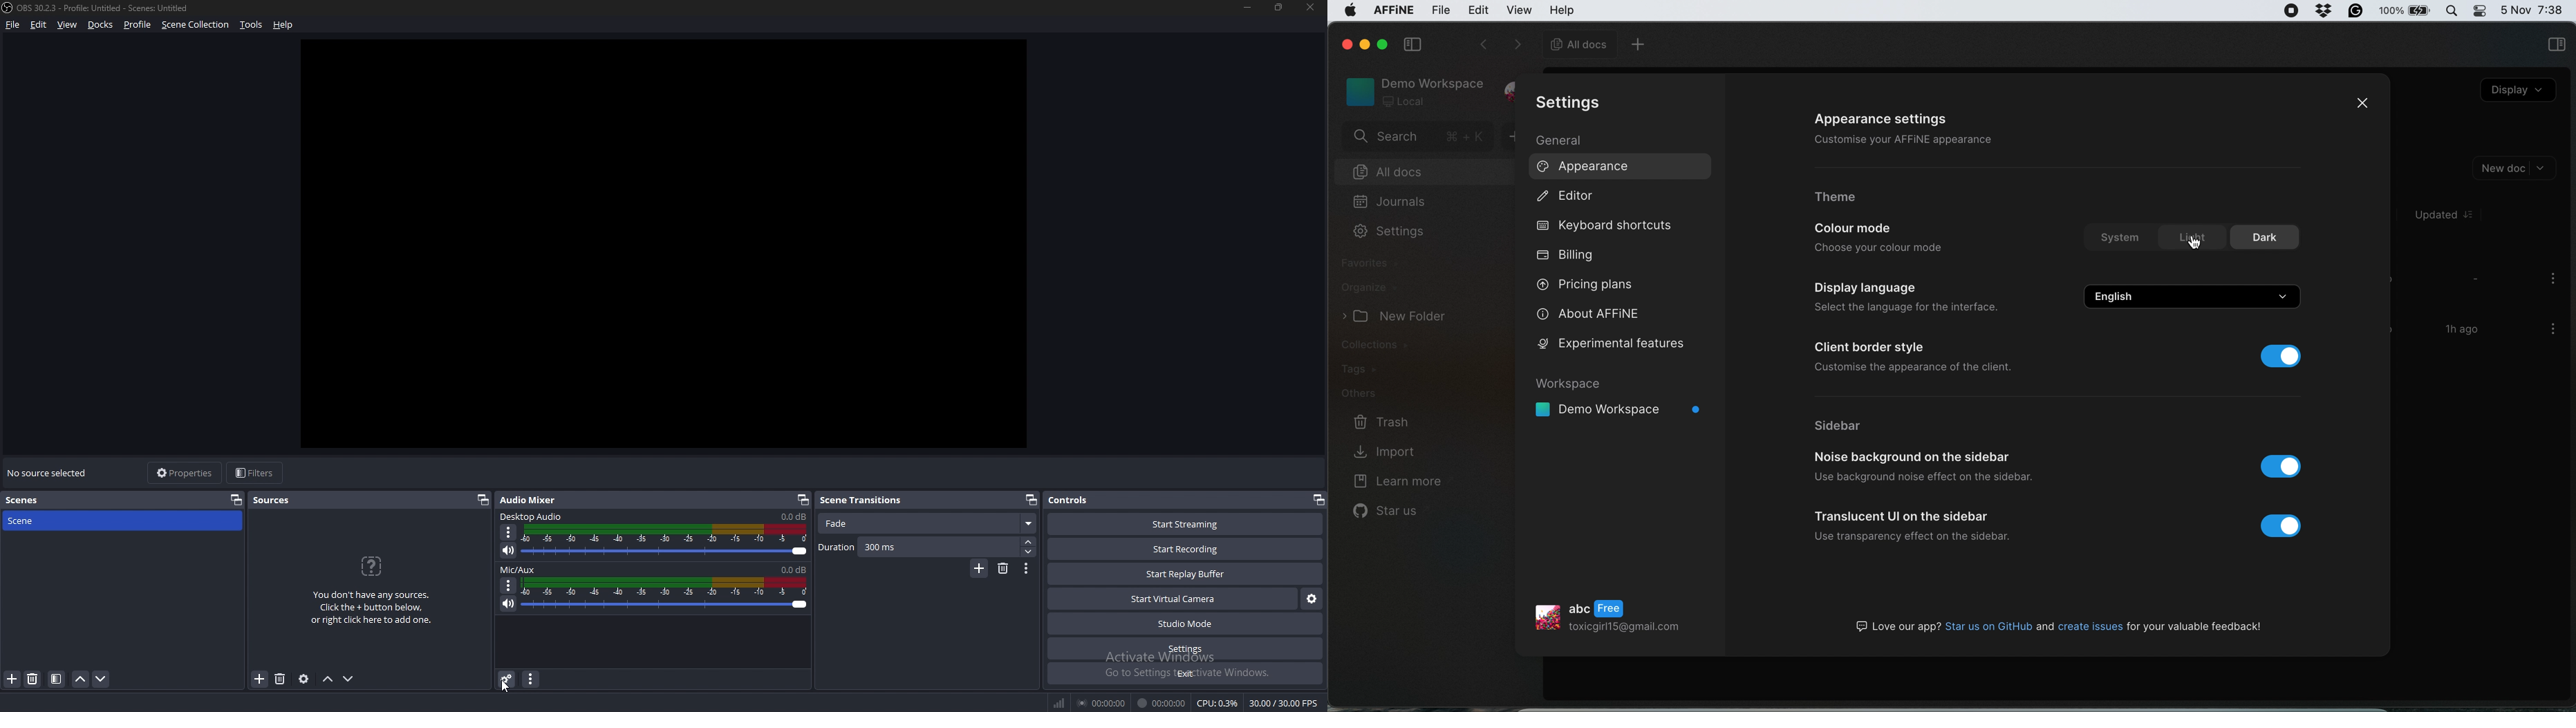 The image size is (2576, 728). Describe the element at coordinates (283, 25) in the screenshot. I see `help` at that location.